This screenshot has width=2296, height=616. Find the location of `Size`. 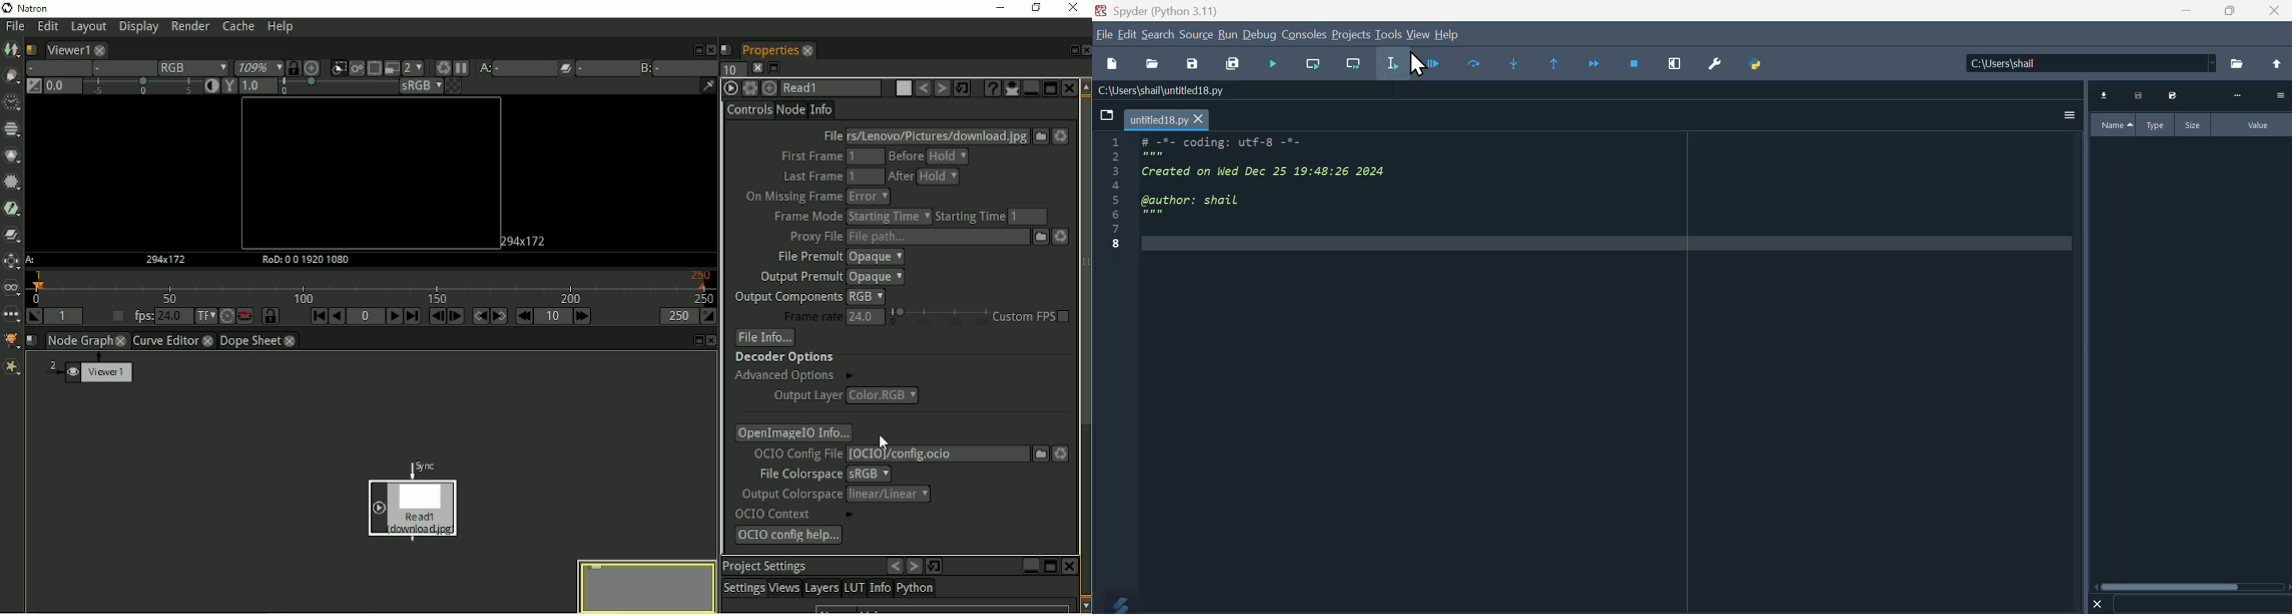

Size is located at coordinates (2194, 124).